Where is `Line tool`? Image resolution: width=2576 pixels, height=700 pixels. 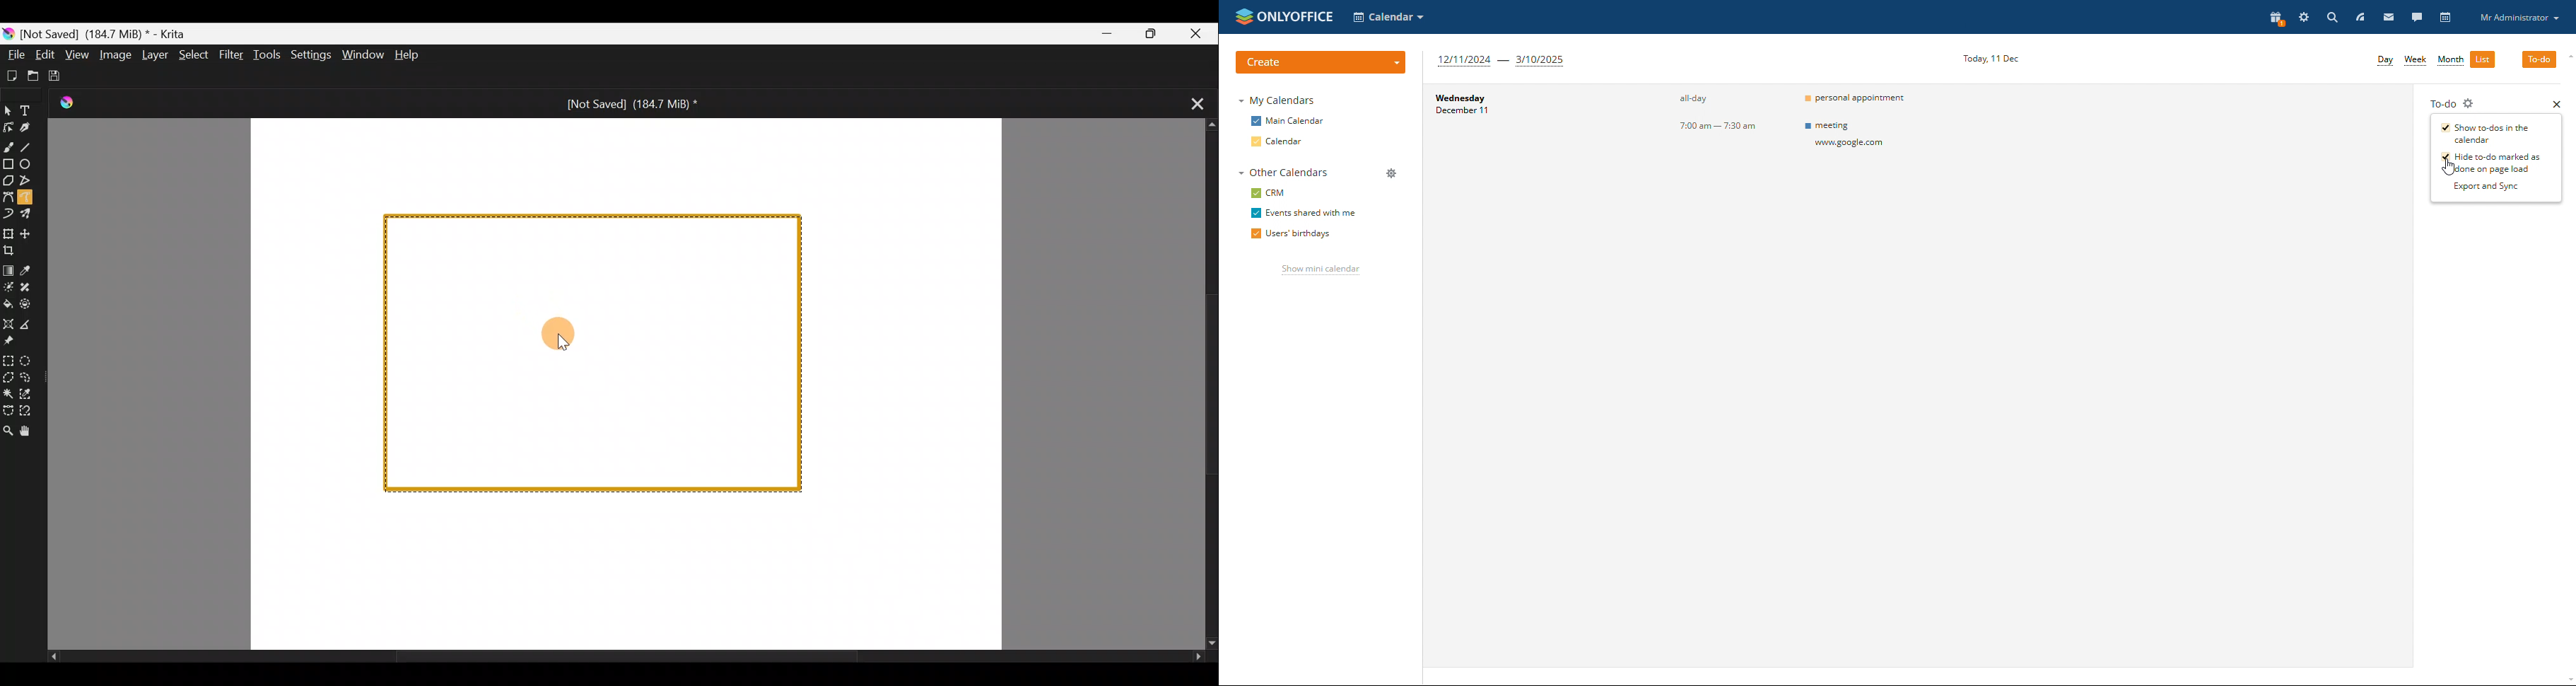
Line tool is located at coordinates (28, 147).